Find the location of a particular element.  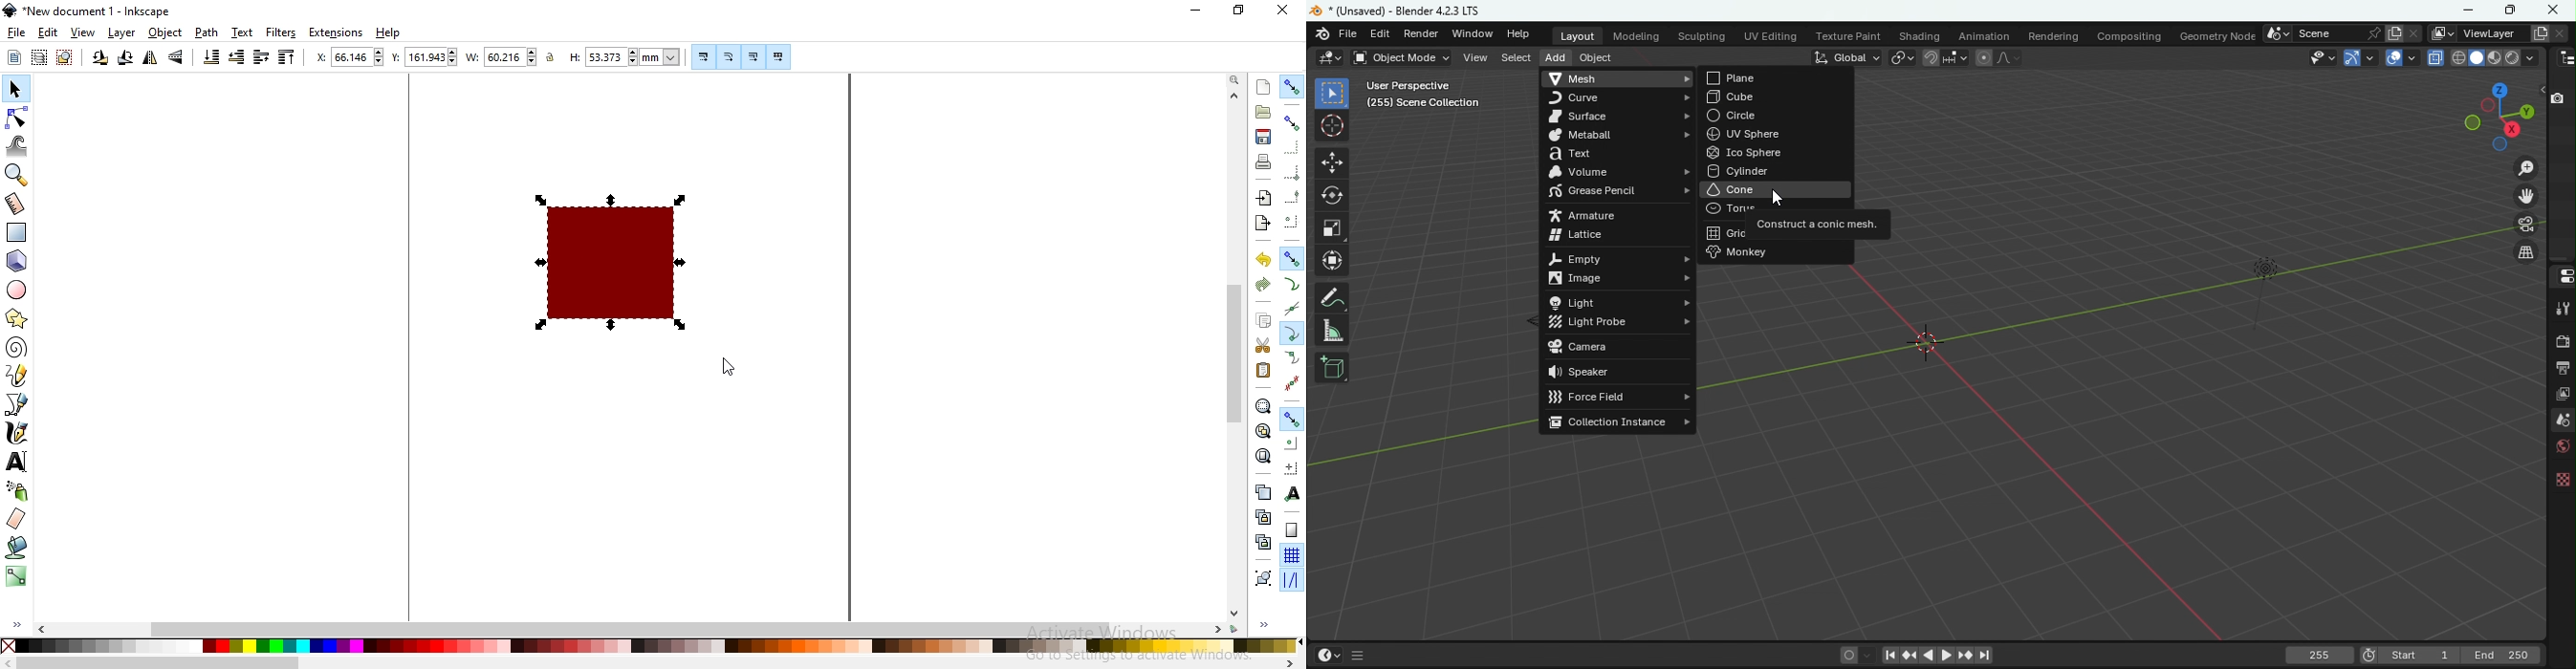

snap smooth nodes is located at coordinates (1291, 358).